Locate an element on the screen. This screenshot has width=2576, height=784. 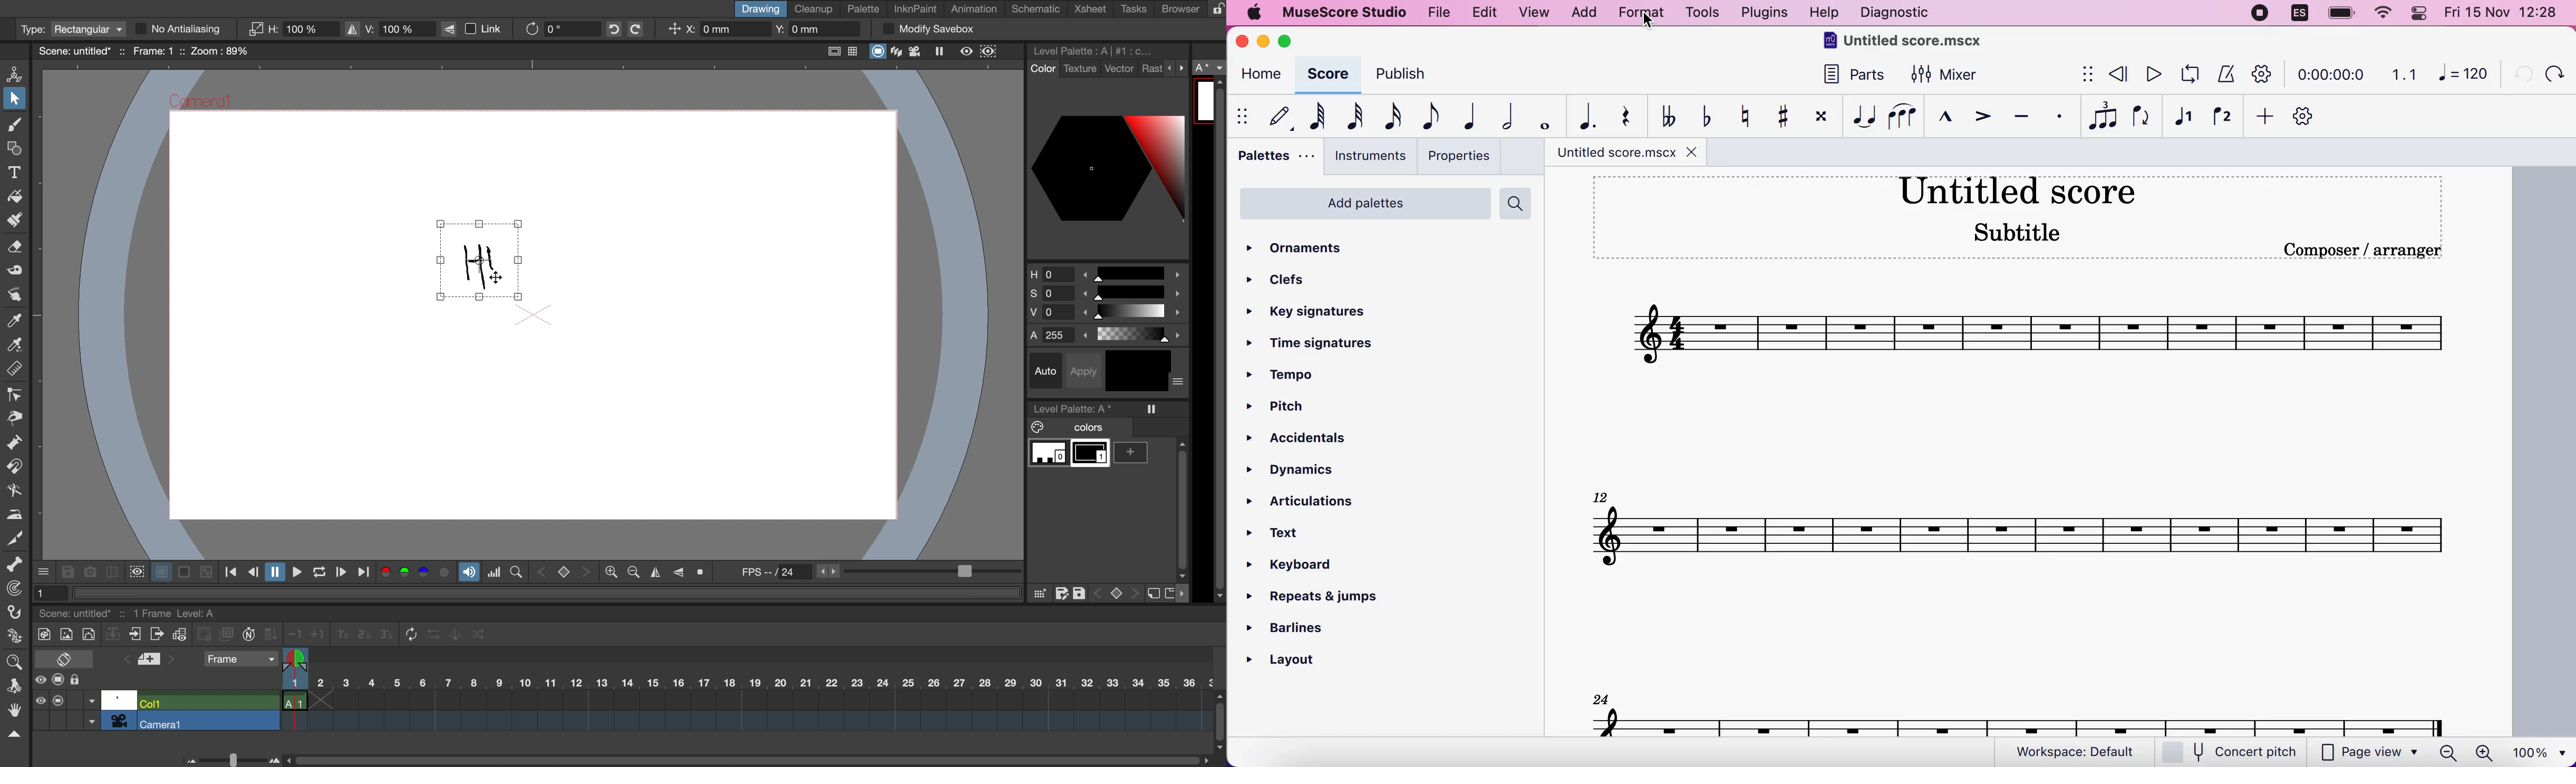
tracker tool is located at coordinates (12, 590).